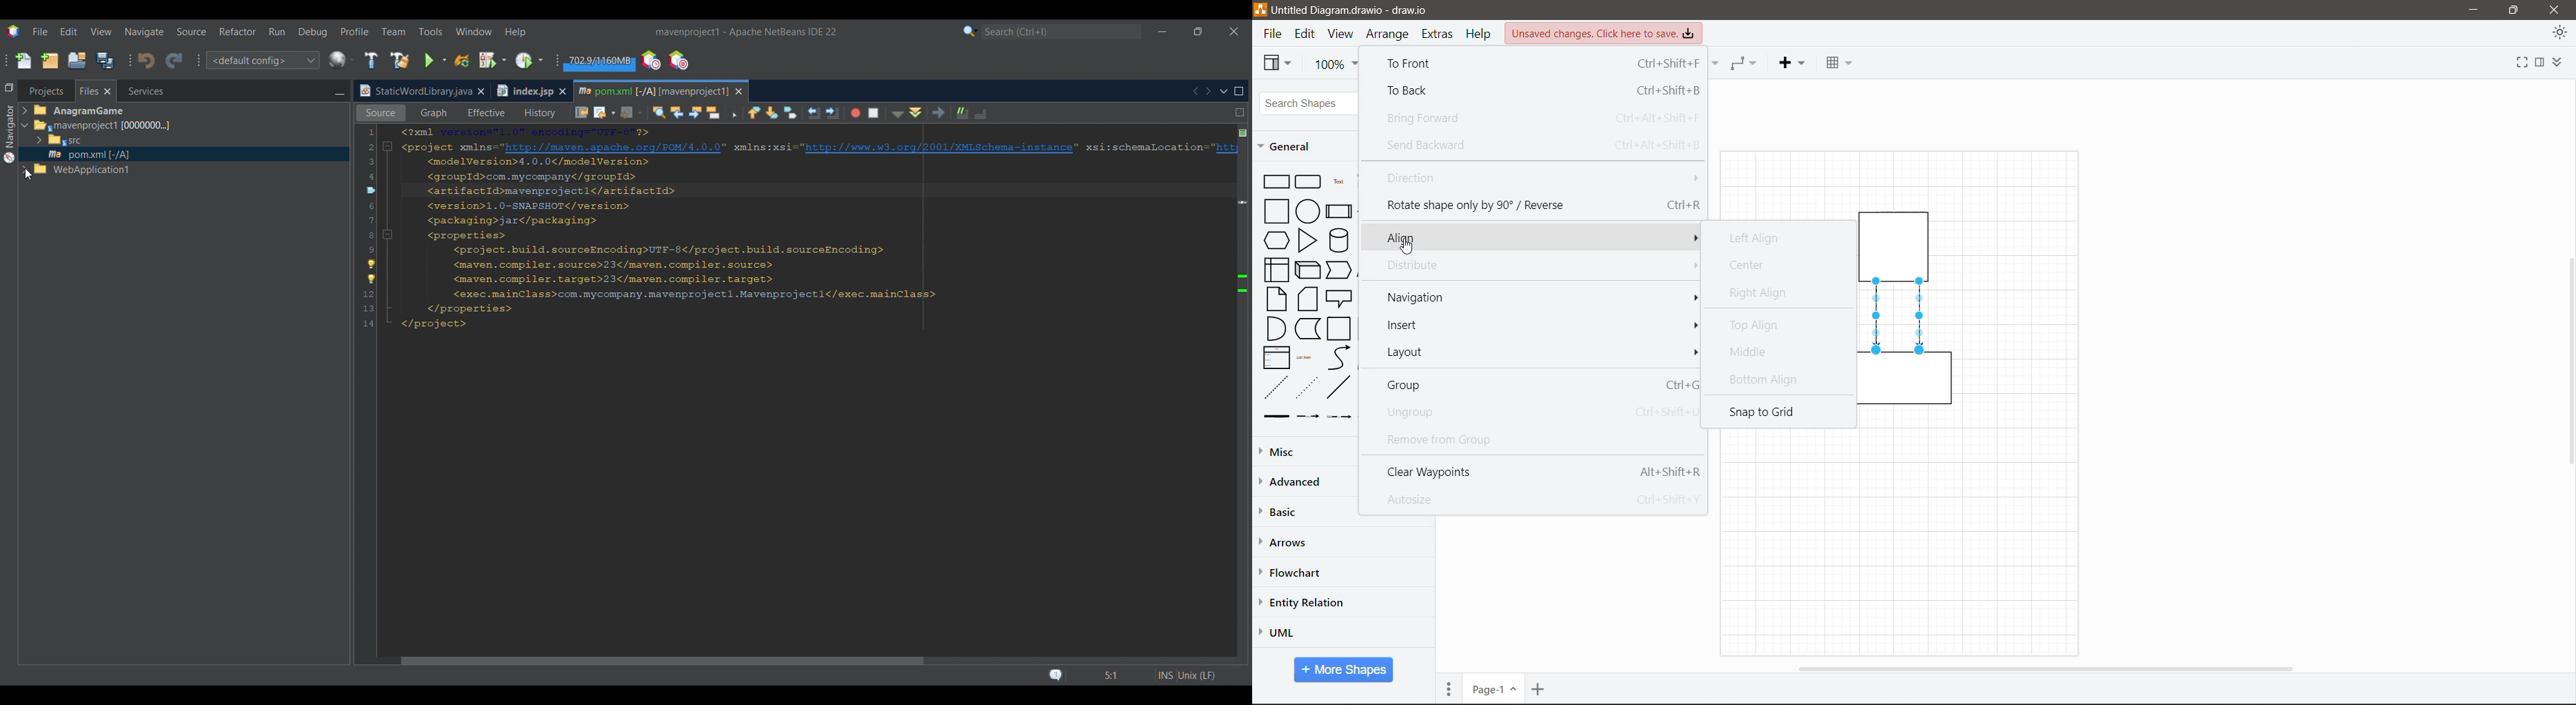 This screenshot has height=728, width=2576. I want to click on Navigation, so click(1538, 299).